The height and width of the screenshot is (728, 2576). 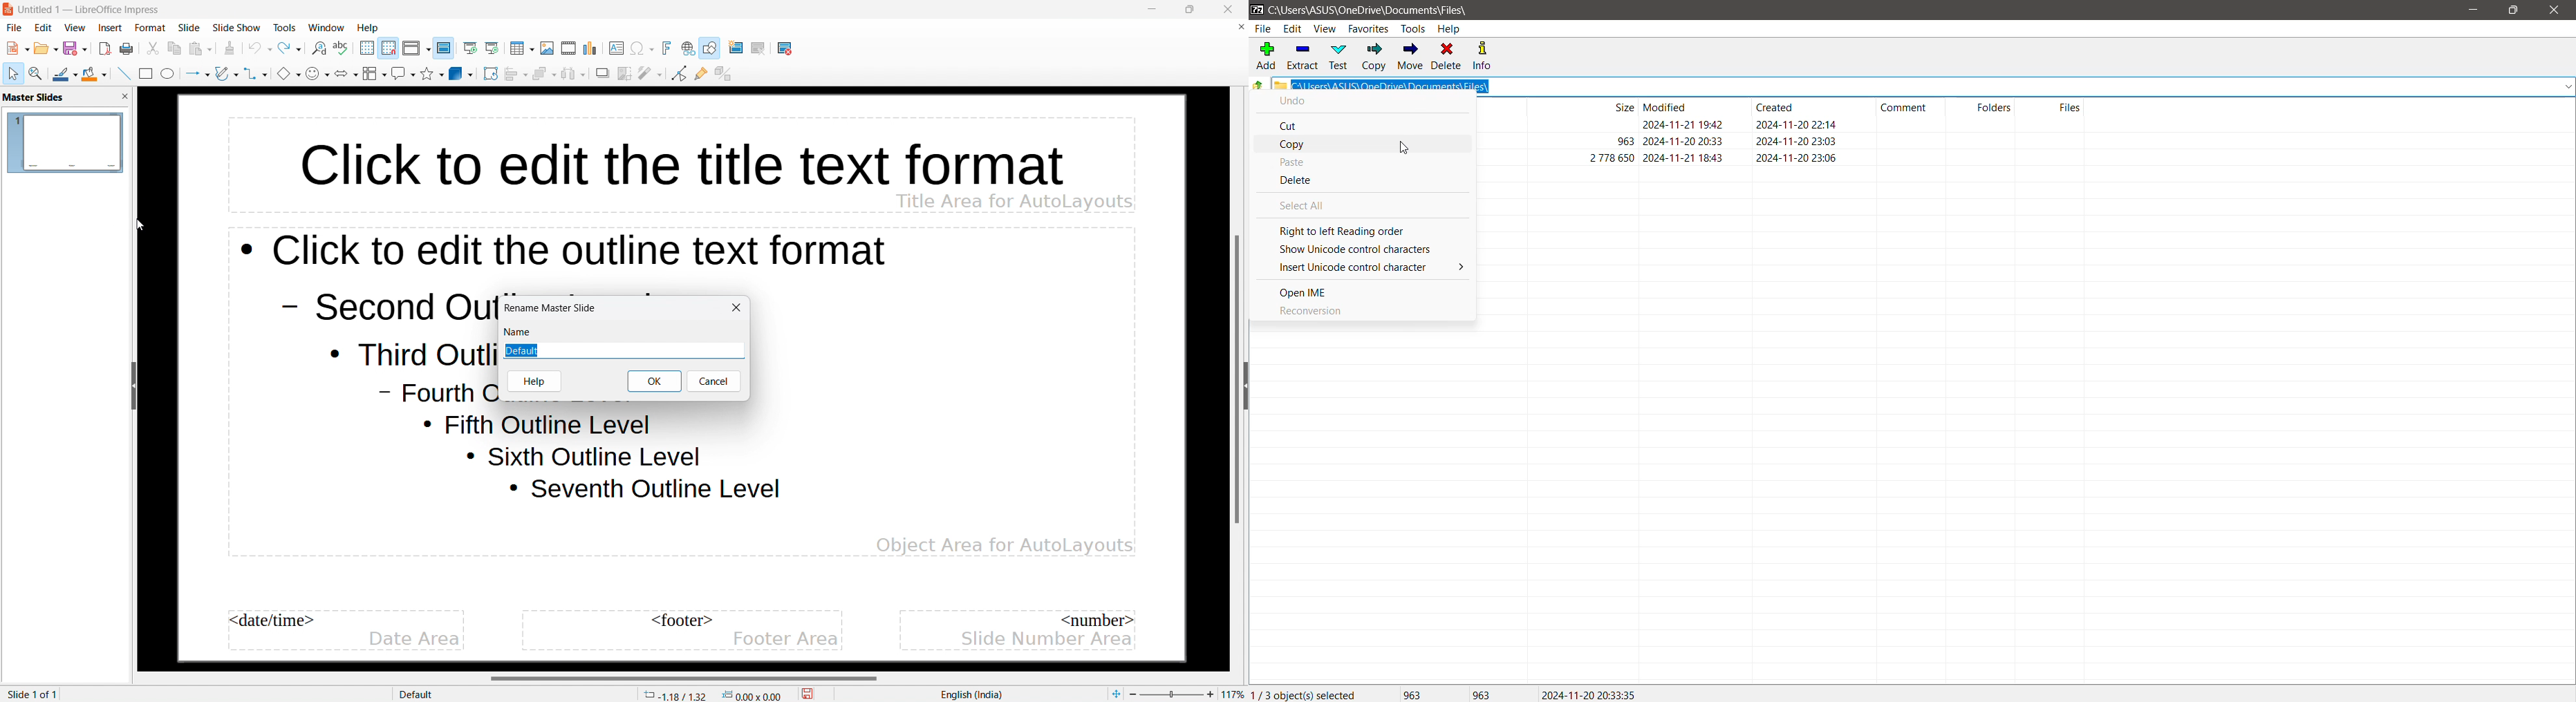 I want to click on Untitled 1 -- LibreOffice Impress, so click(x=89, y=10).